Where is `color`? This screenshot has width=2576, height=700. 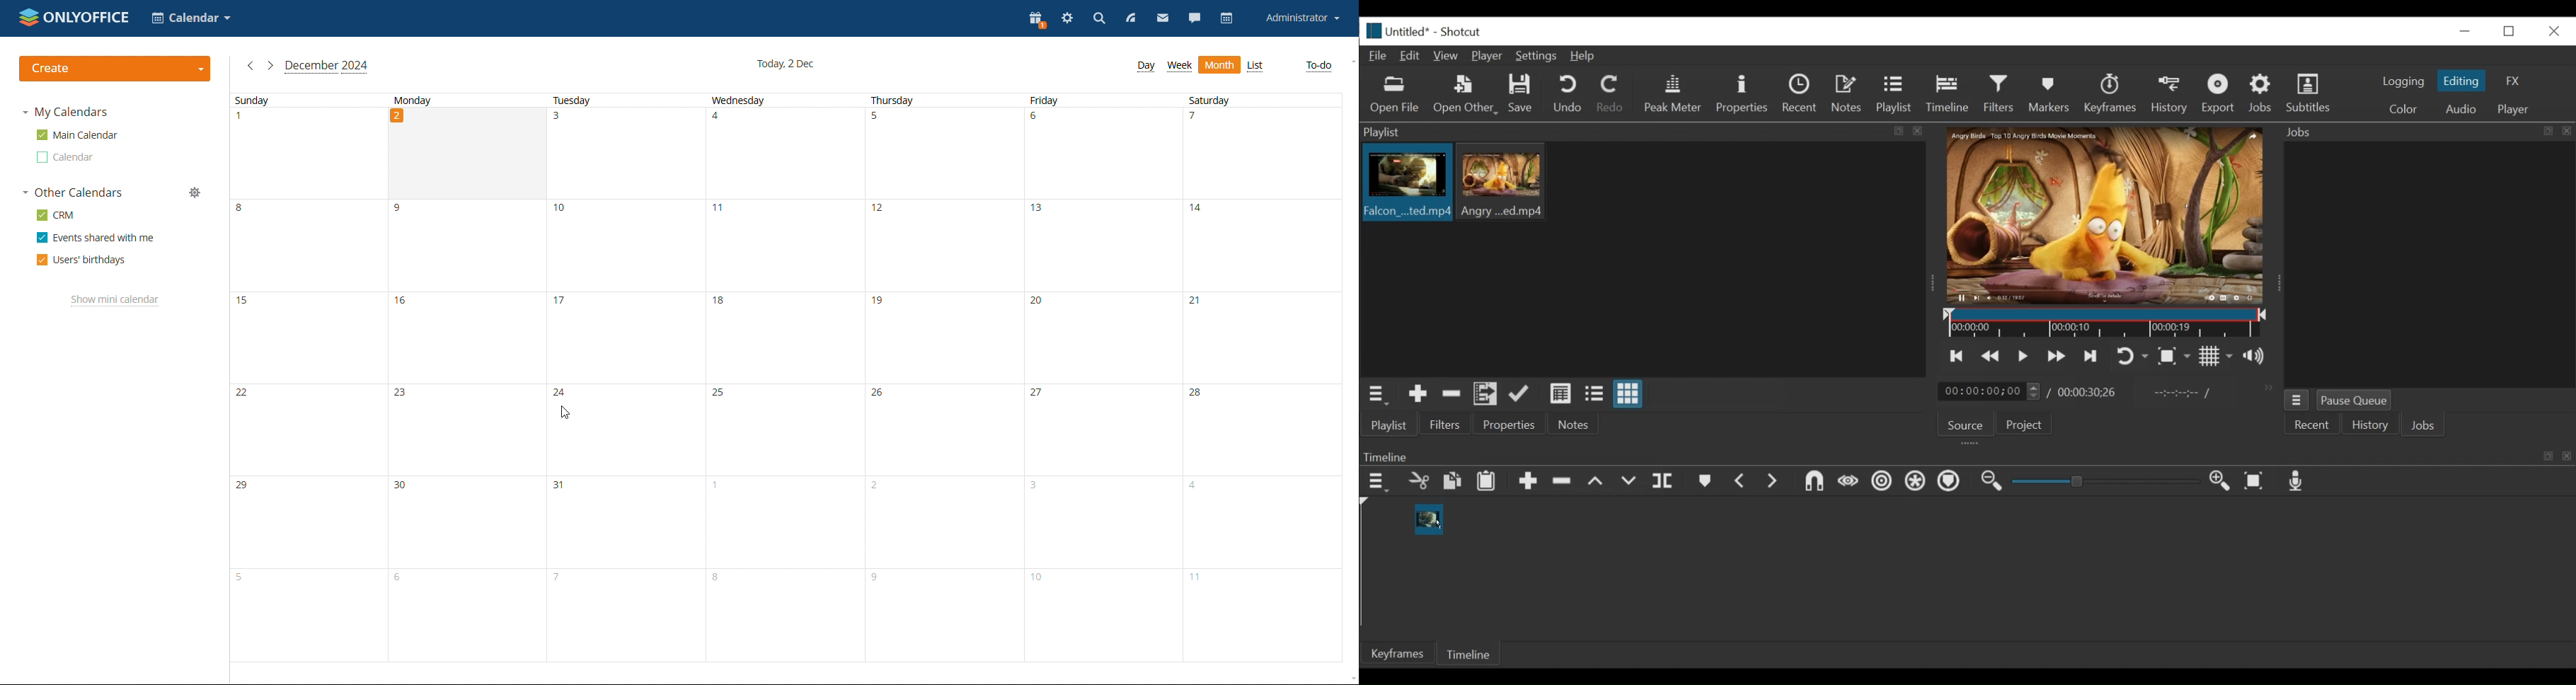 color is located at coordinates (2403, 110).